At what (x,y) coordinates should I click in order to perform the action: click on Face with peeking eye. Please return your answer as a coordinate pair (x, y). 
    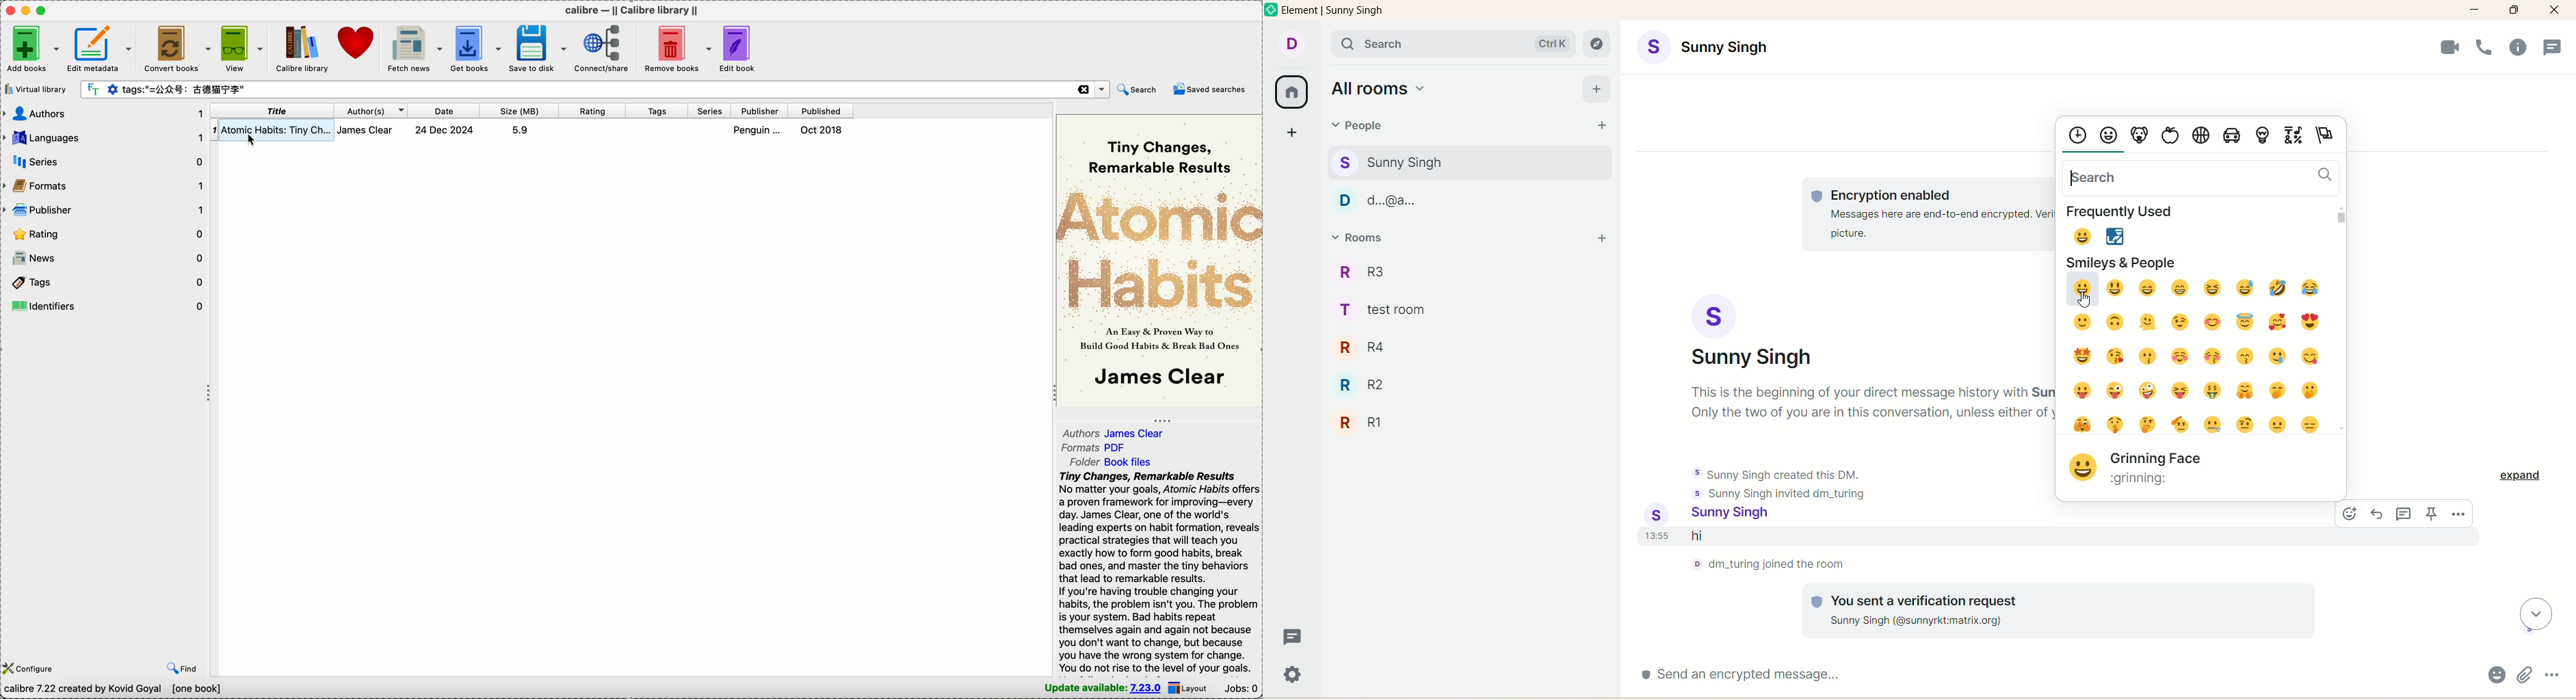
    Looking at the image, I should click on (2082, 424).